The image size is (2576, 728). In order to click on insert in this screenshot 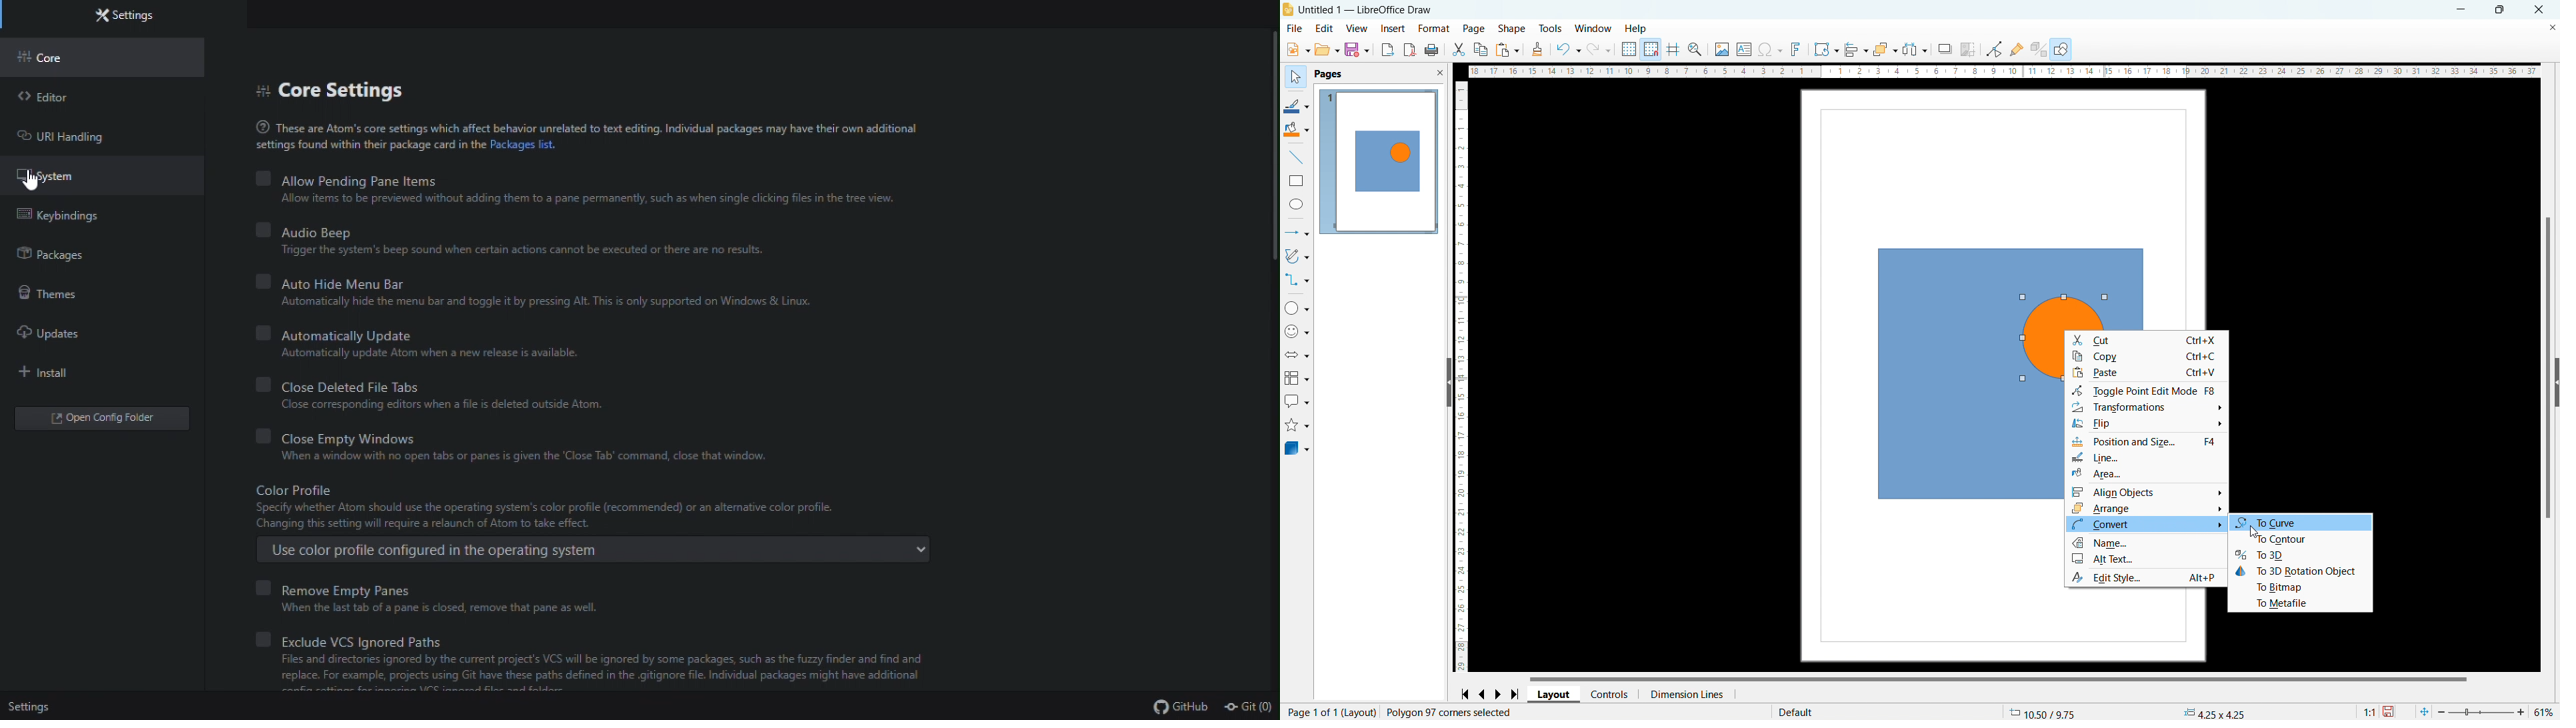, I will do `click(1393, 29)`.